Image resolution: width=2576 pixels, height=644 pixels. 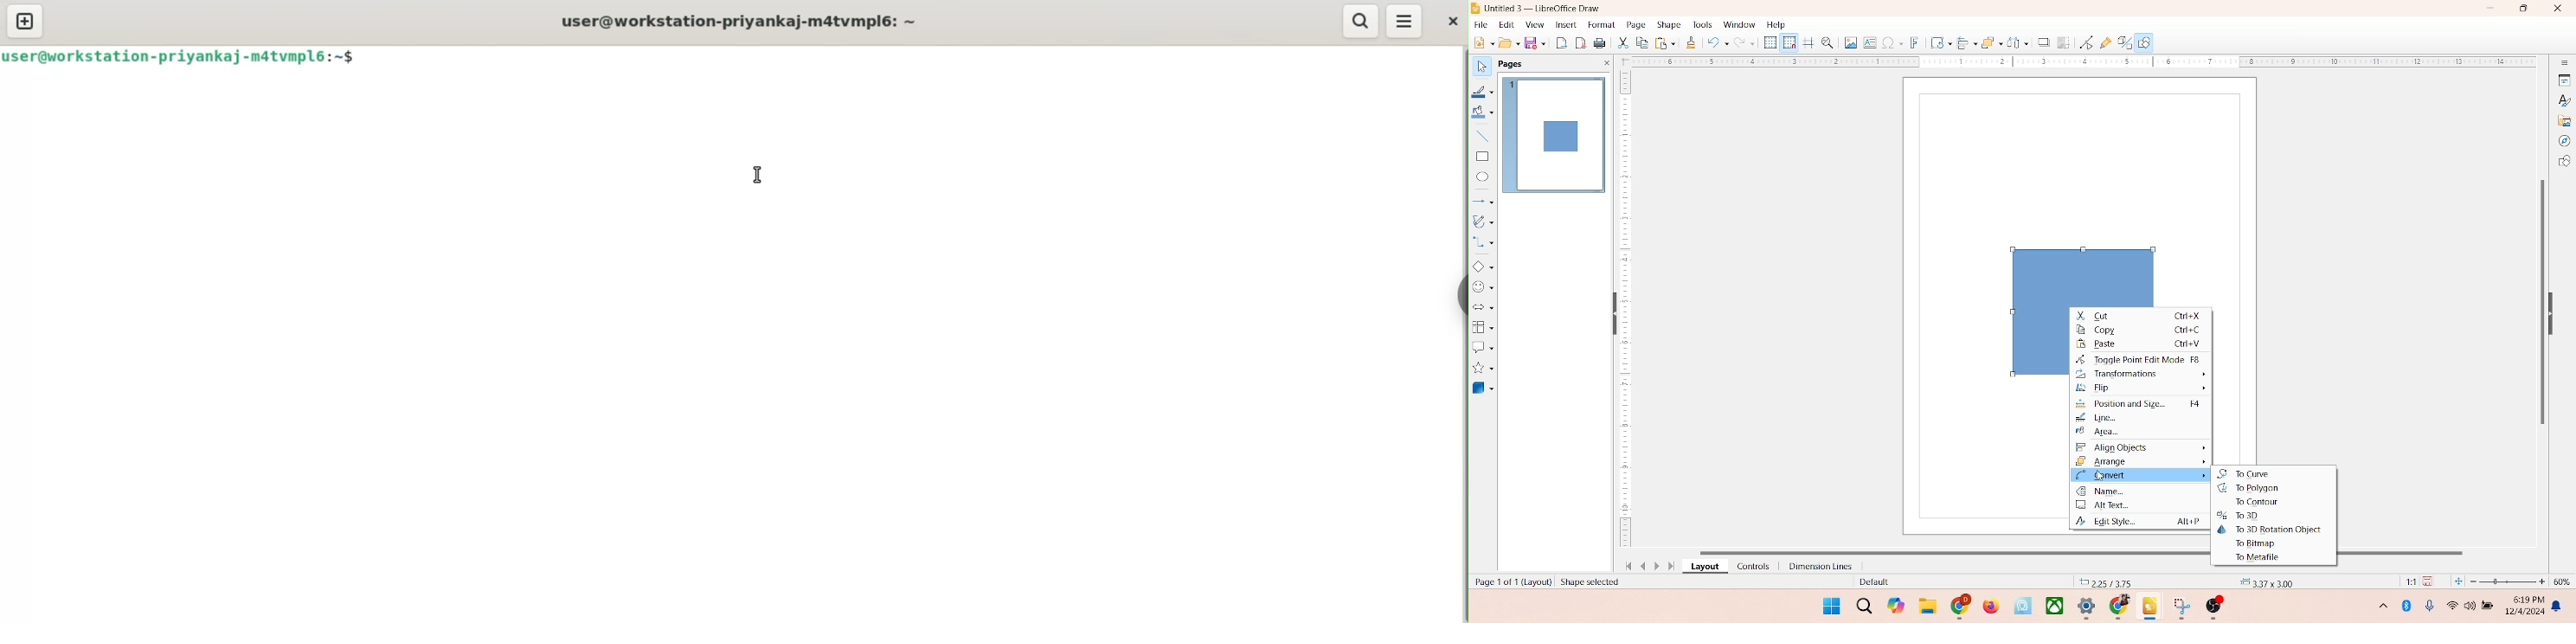 I want to click on copy, so click(x=1641, y=44).